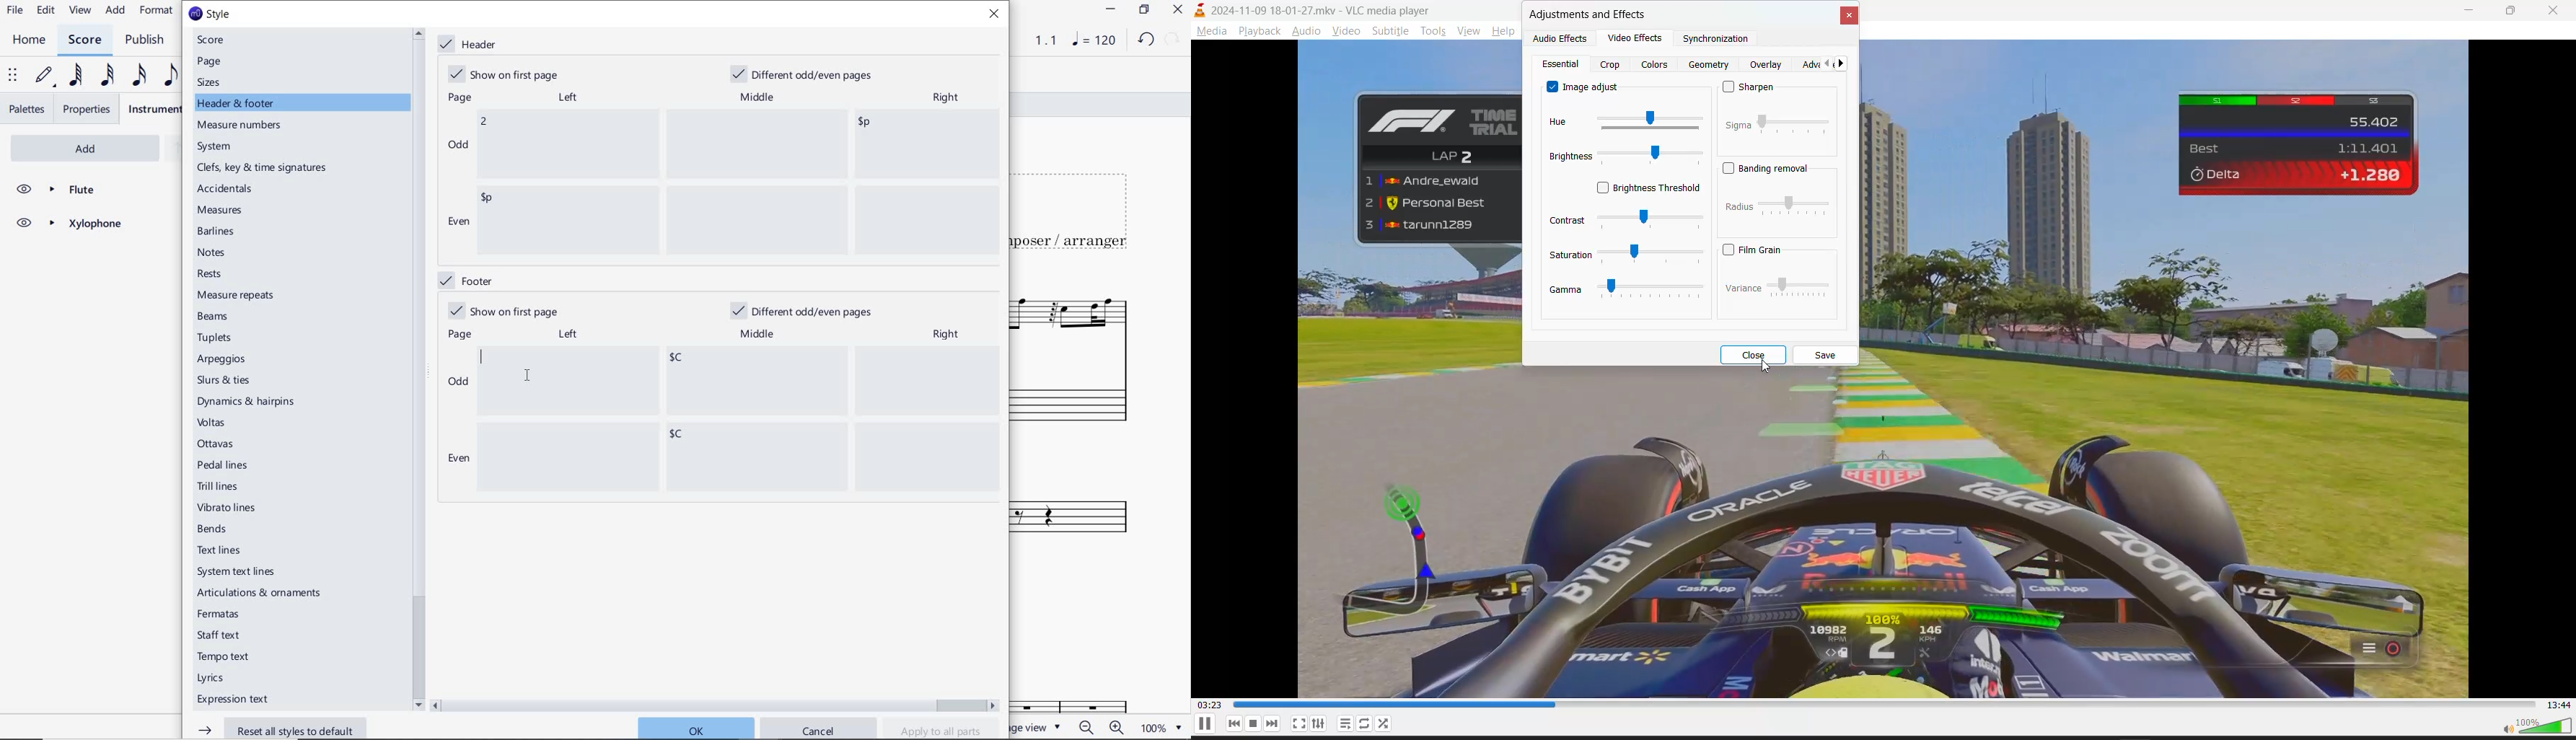  What do you see at coordinates (1752, 355) in the screenshot?
I see `close` at bounding box center [1752, 355].